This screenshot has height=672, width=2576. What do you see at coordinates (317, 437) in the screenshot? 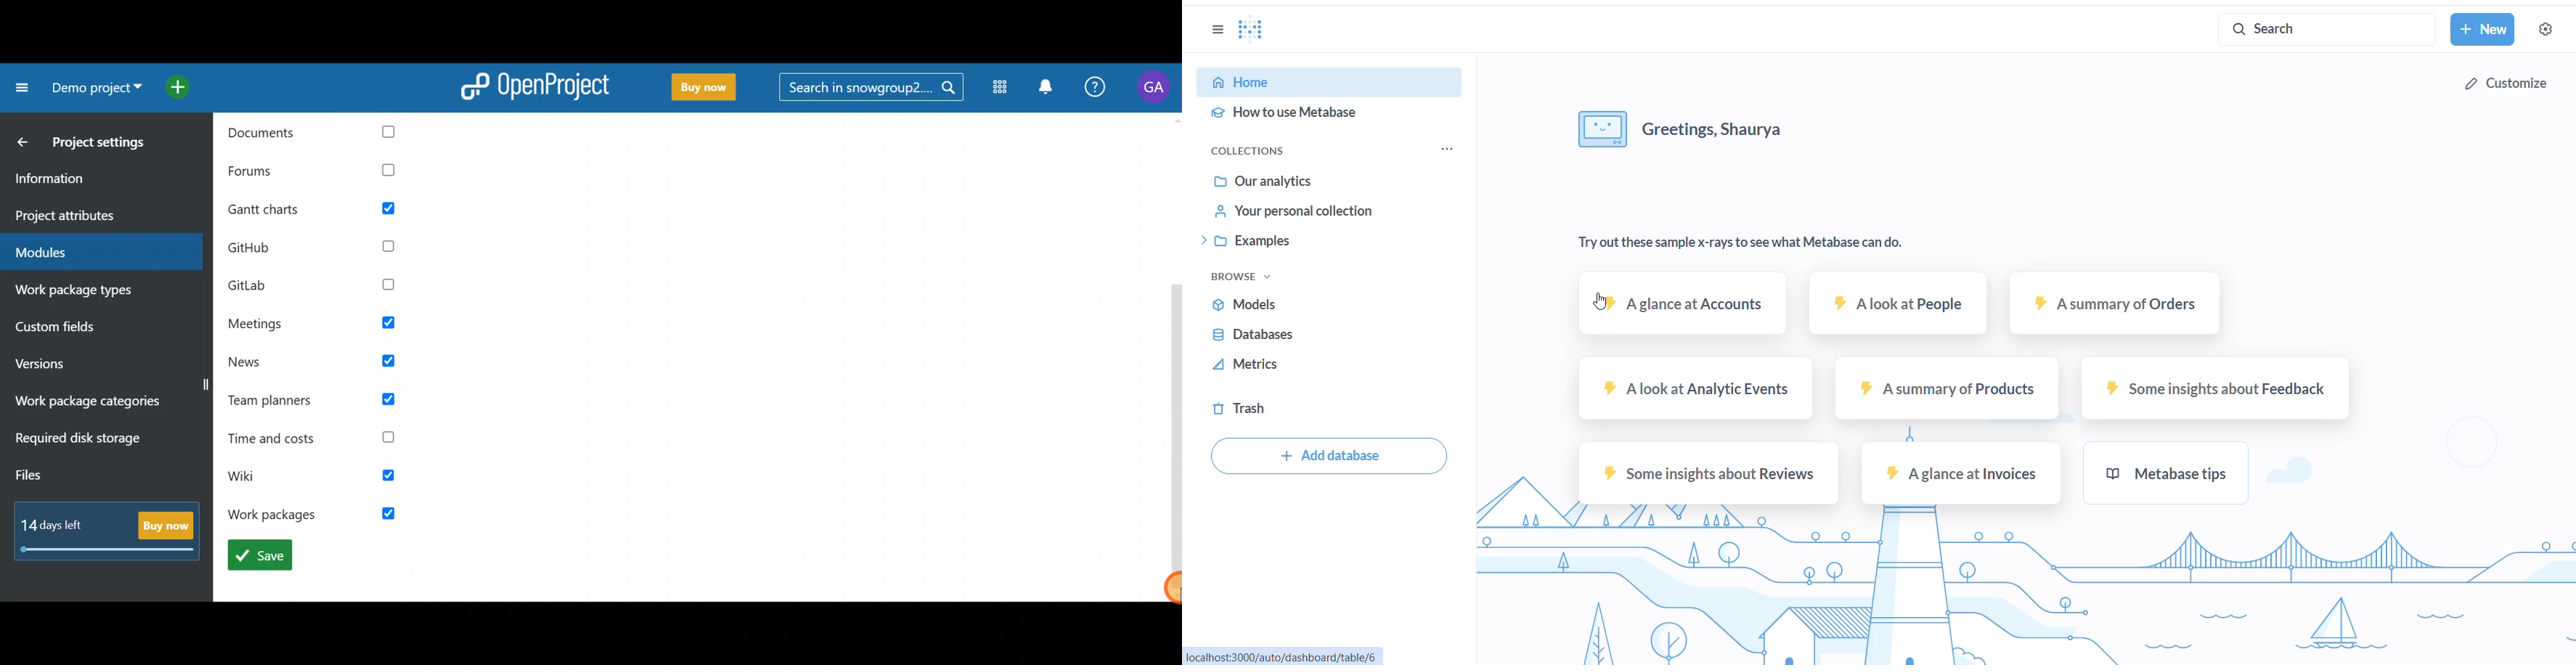
I see `Time and costs` at bounding box center [317, 437].